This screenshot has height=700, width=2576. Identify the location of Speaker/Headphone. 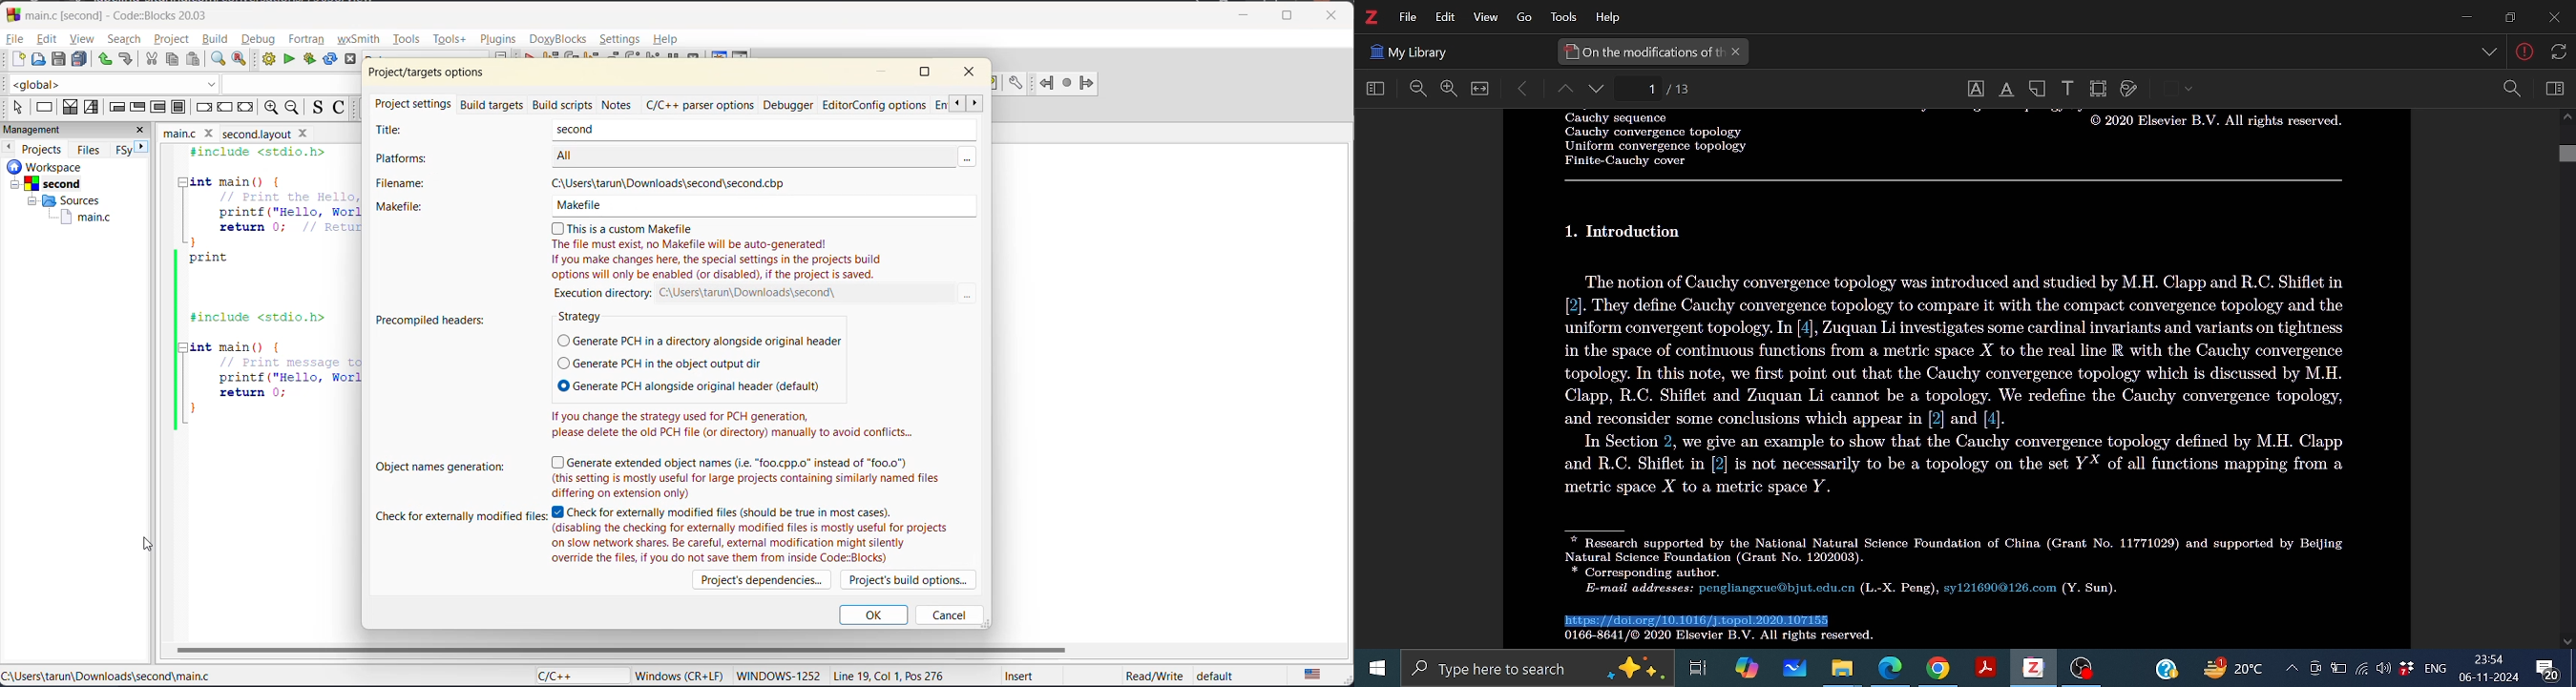
(2384, 668).